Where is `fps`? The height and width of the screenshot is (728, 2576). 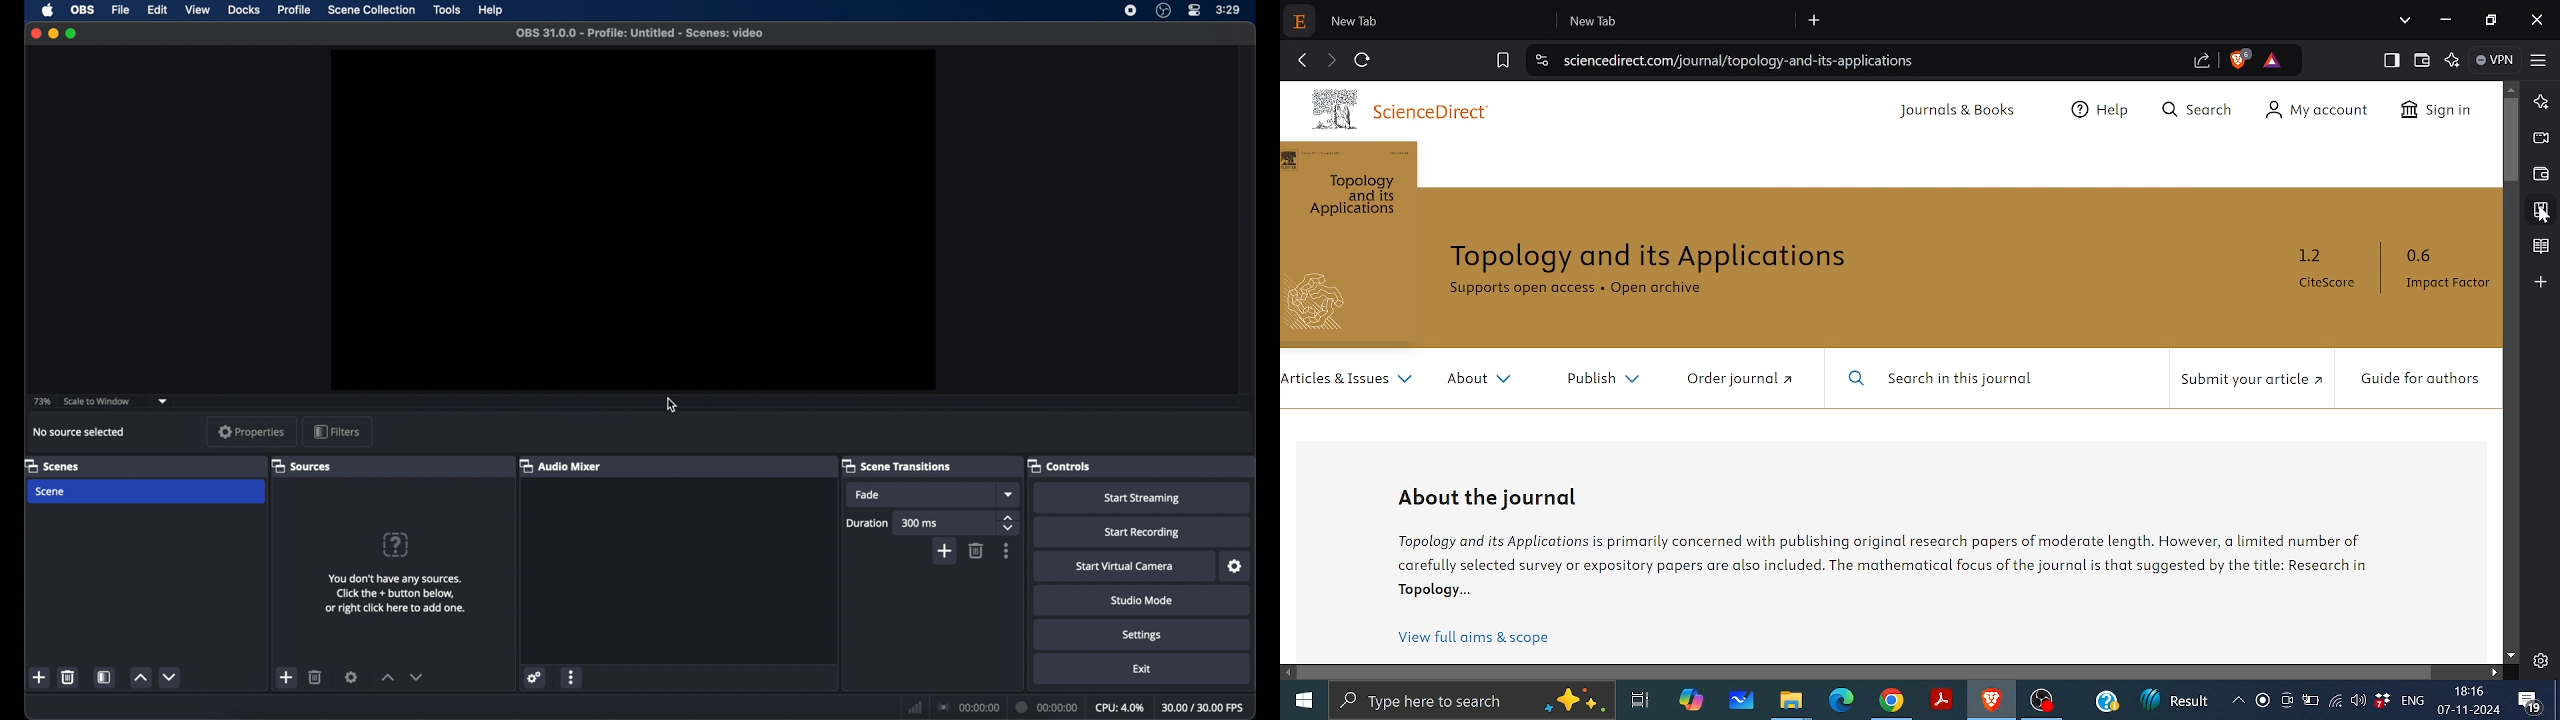
fps is located at coordinates (1204, 707).